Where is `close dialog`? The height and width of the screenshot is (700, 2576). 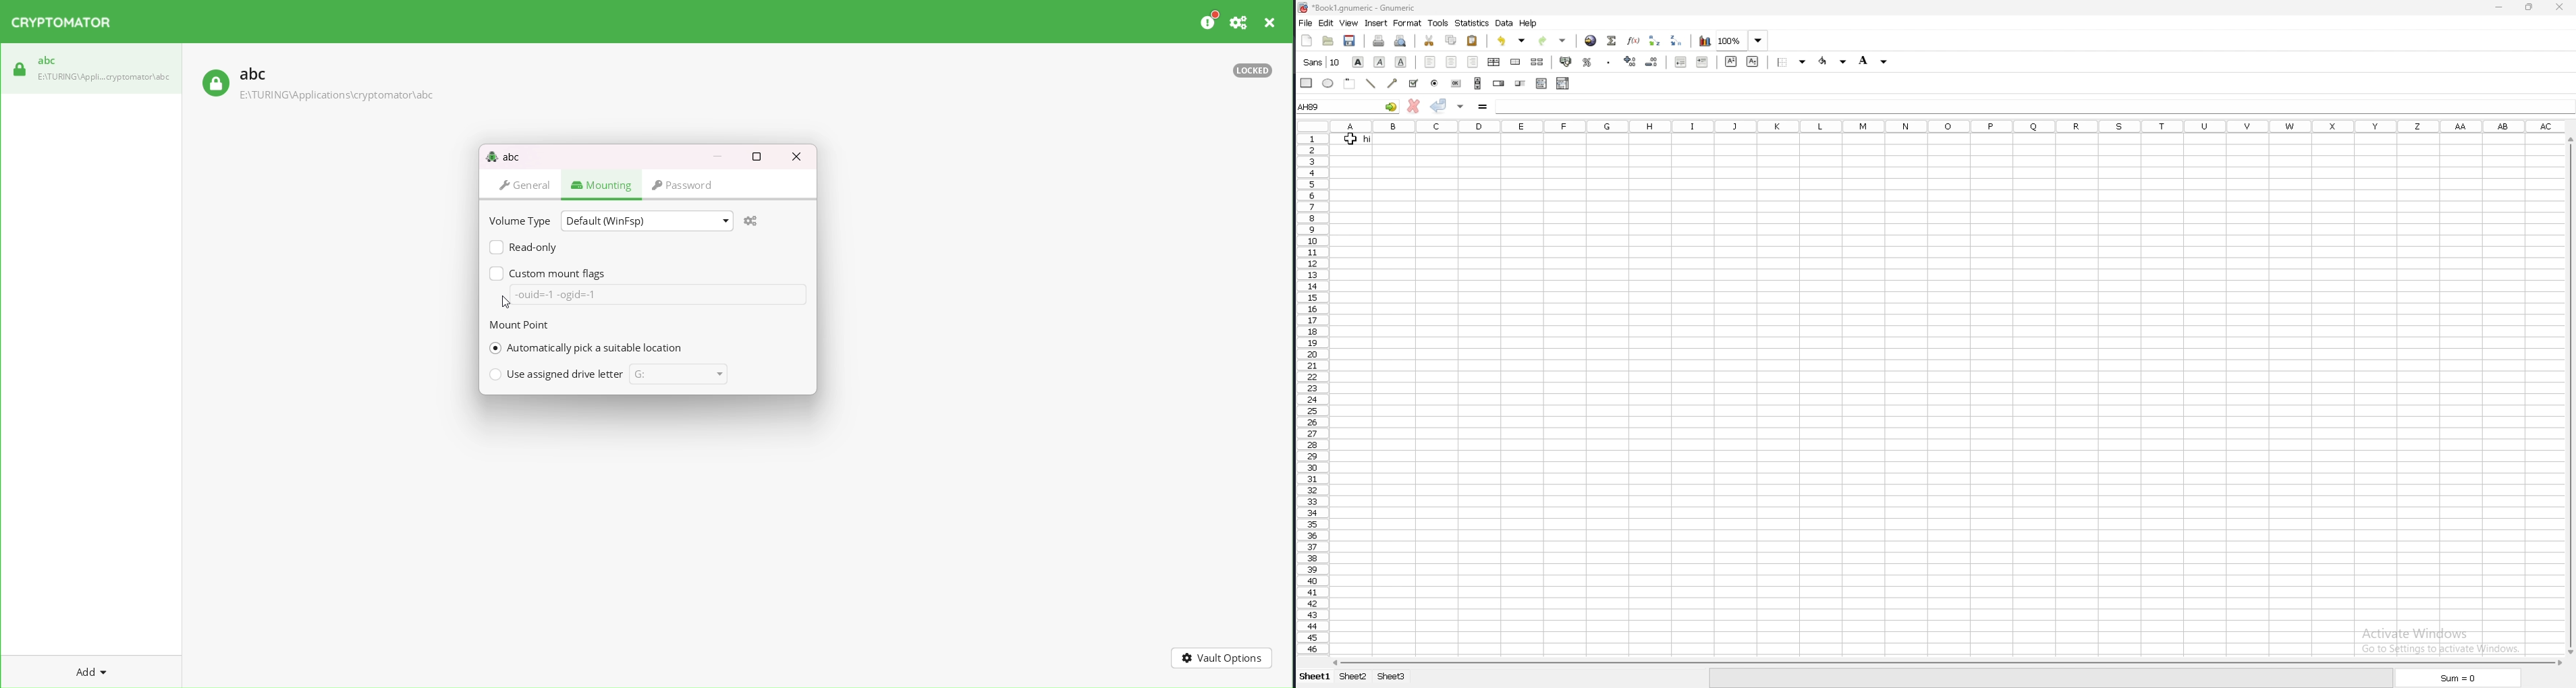
close dialog is located at coordinates (800, 158).